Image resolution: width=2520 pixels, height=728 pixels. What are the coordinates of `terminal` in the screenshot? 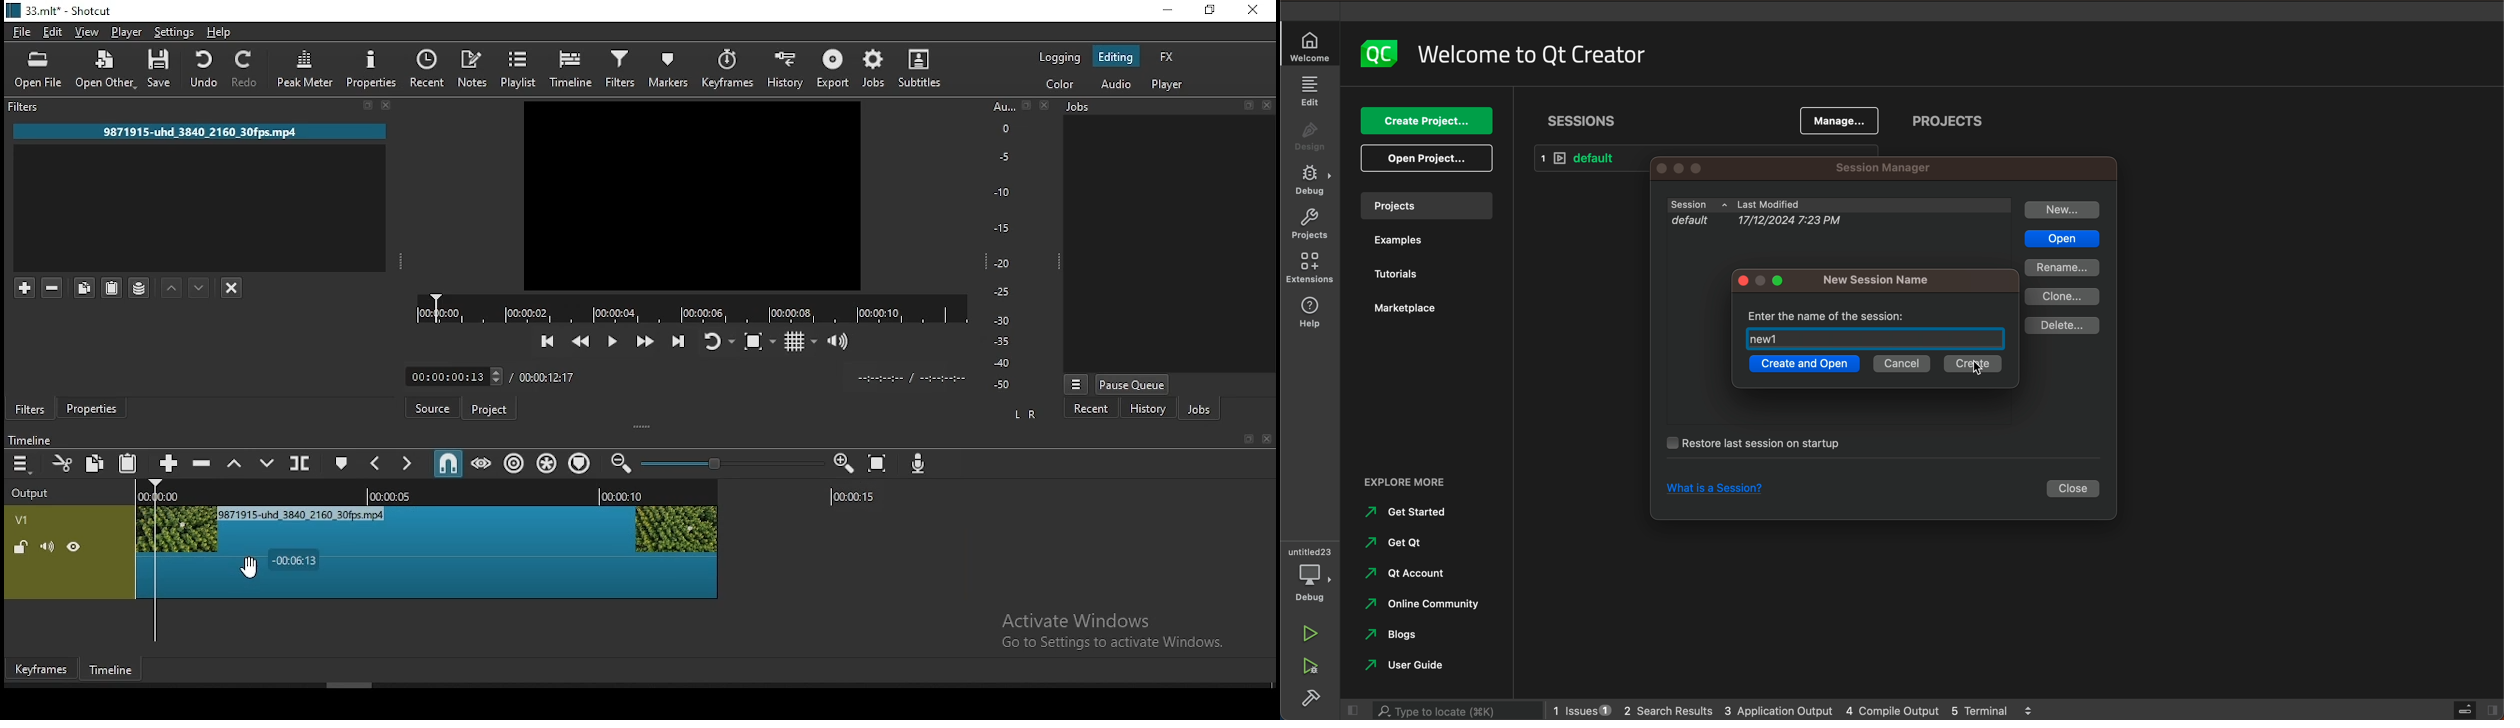 It's located at (1993, 709).